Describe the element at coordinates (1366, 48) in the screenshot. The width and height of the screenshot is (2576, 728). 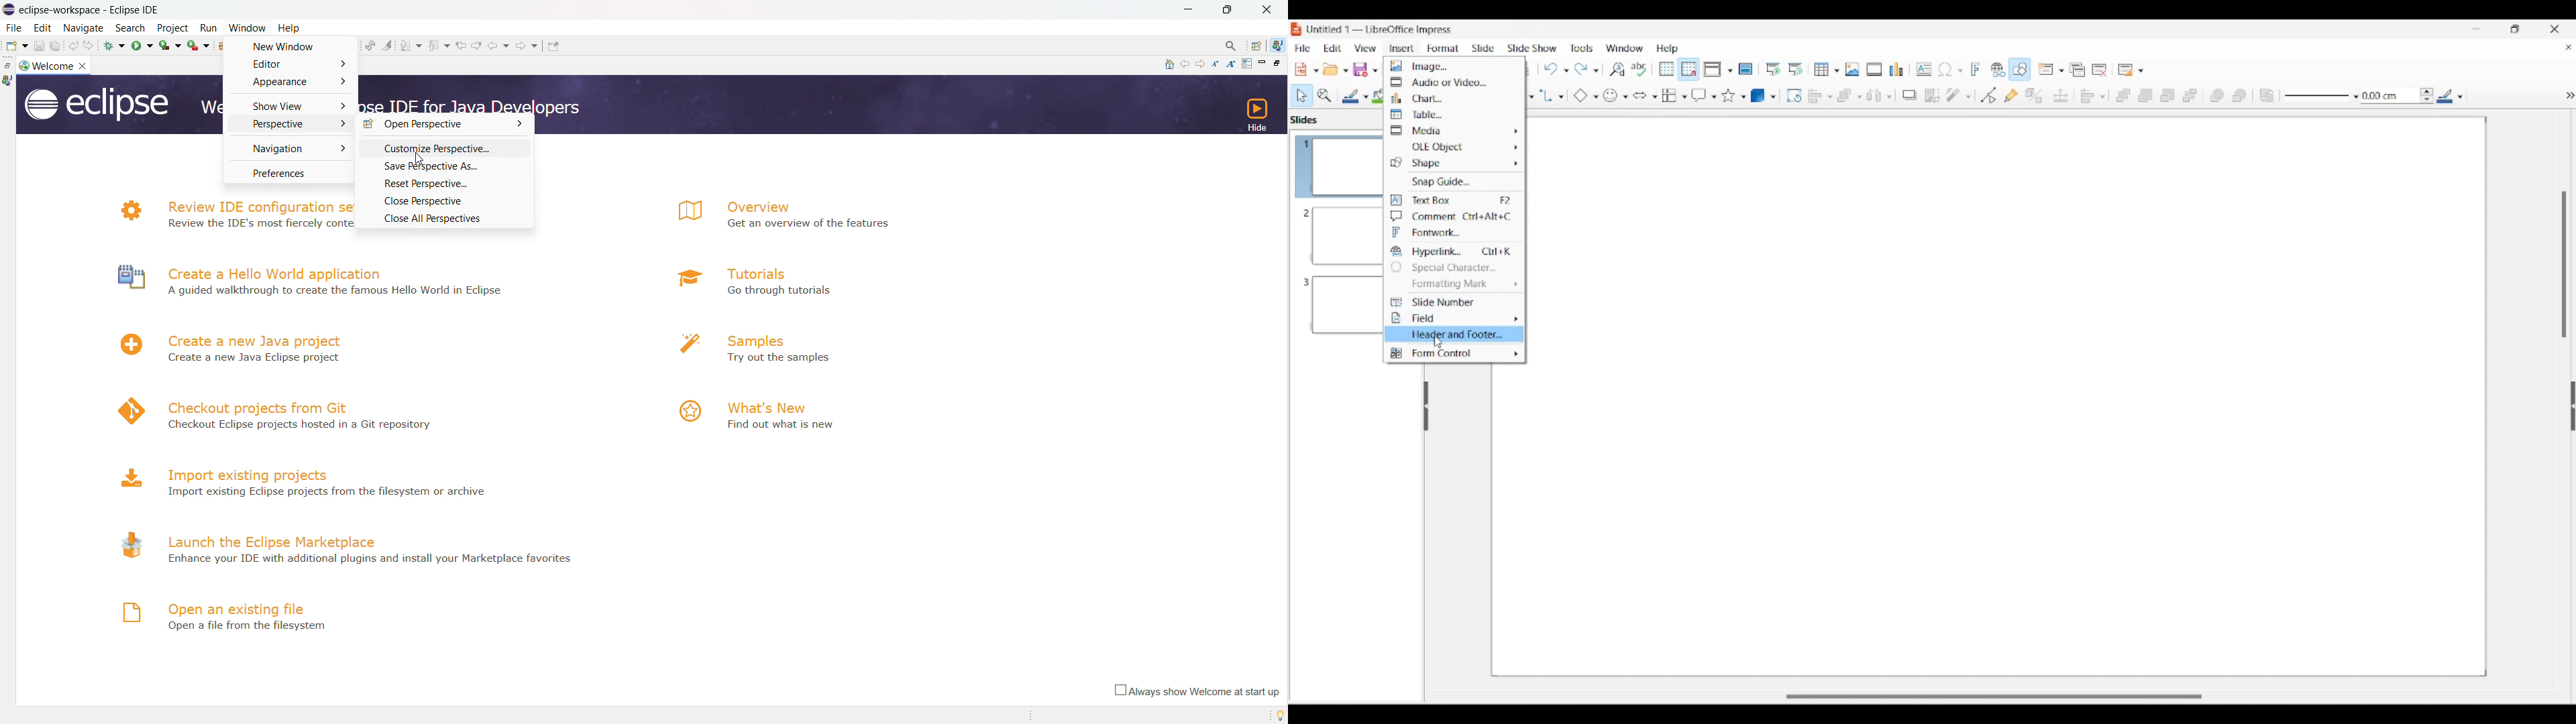
I see `View menu` at that location.